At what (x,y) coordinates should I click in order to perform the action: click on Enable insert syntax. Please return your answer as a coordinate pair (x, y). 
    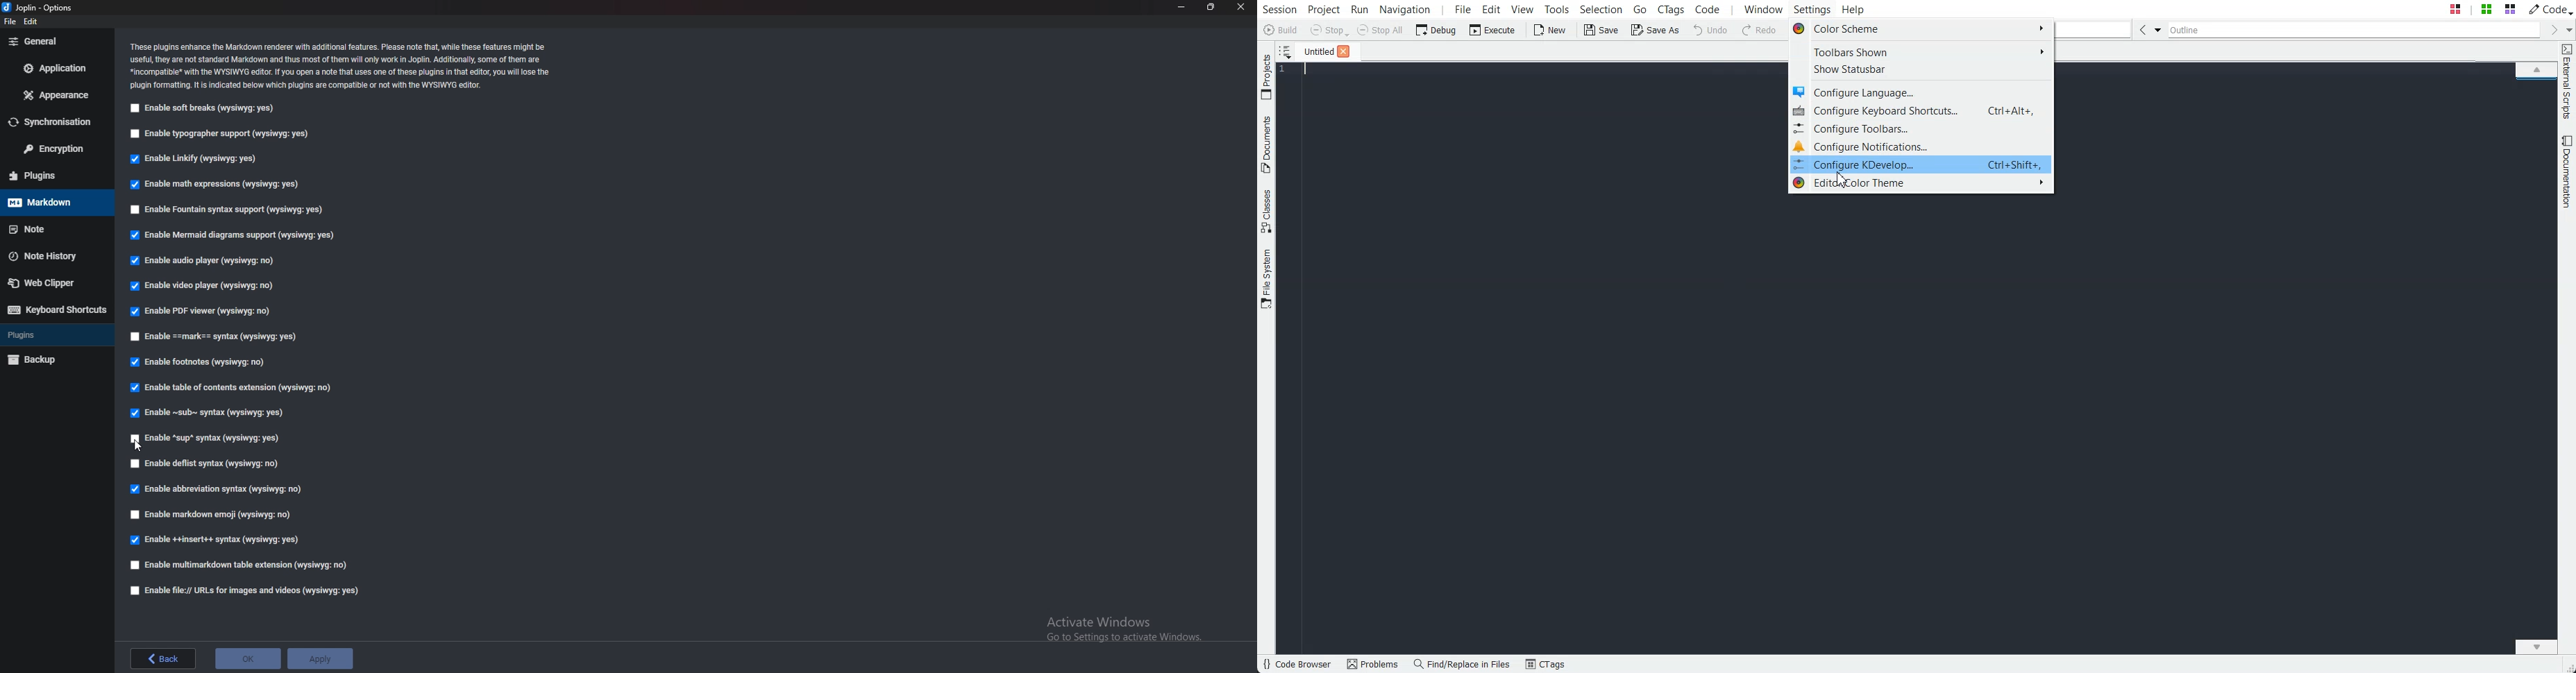
    Looking at the image, I should click on (221, 539).